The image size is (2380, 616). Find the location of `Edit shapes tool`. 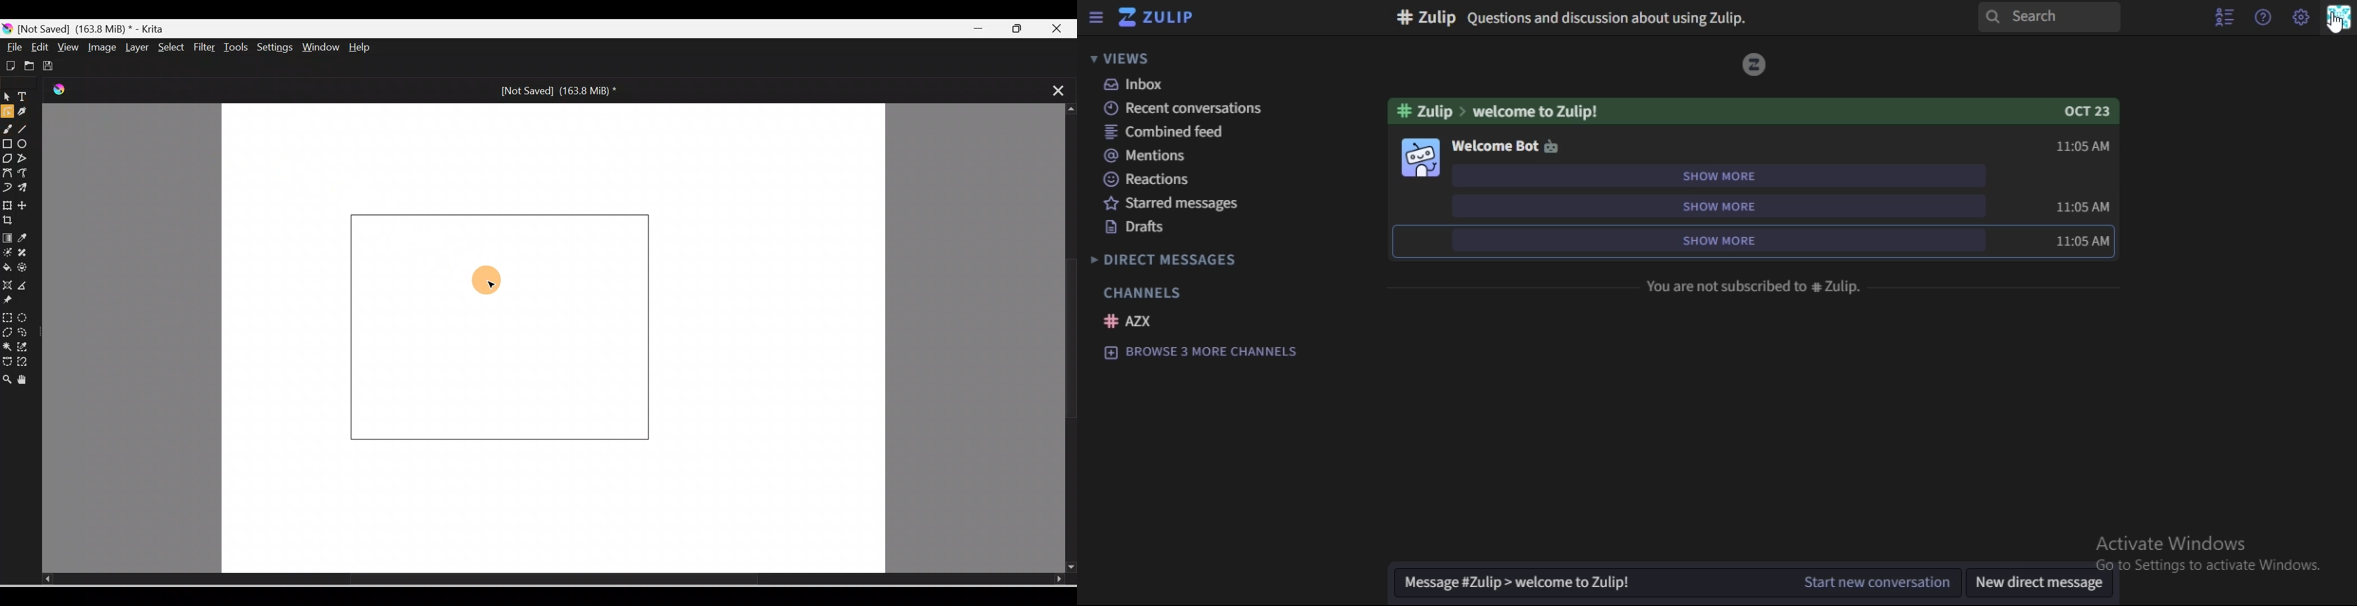

Edit shapes tool is located at coordinates (7, 113).